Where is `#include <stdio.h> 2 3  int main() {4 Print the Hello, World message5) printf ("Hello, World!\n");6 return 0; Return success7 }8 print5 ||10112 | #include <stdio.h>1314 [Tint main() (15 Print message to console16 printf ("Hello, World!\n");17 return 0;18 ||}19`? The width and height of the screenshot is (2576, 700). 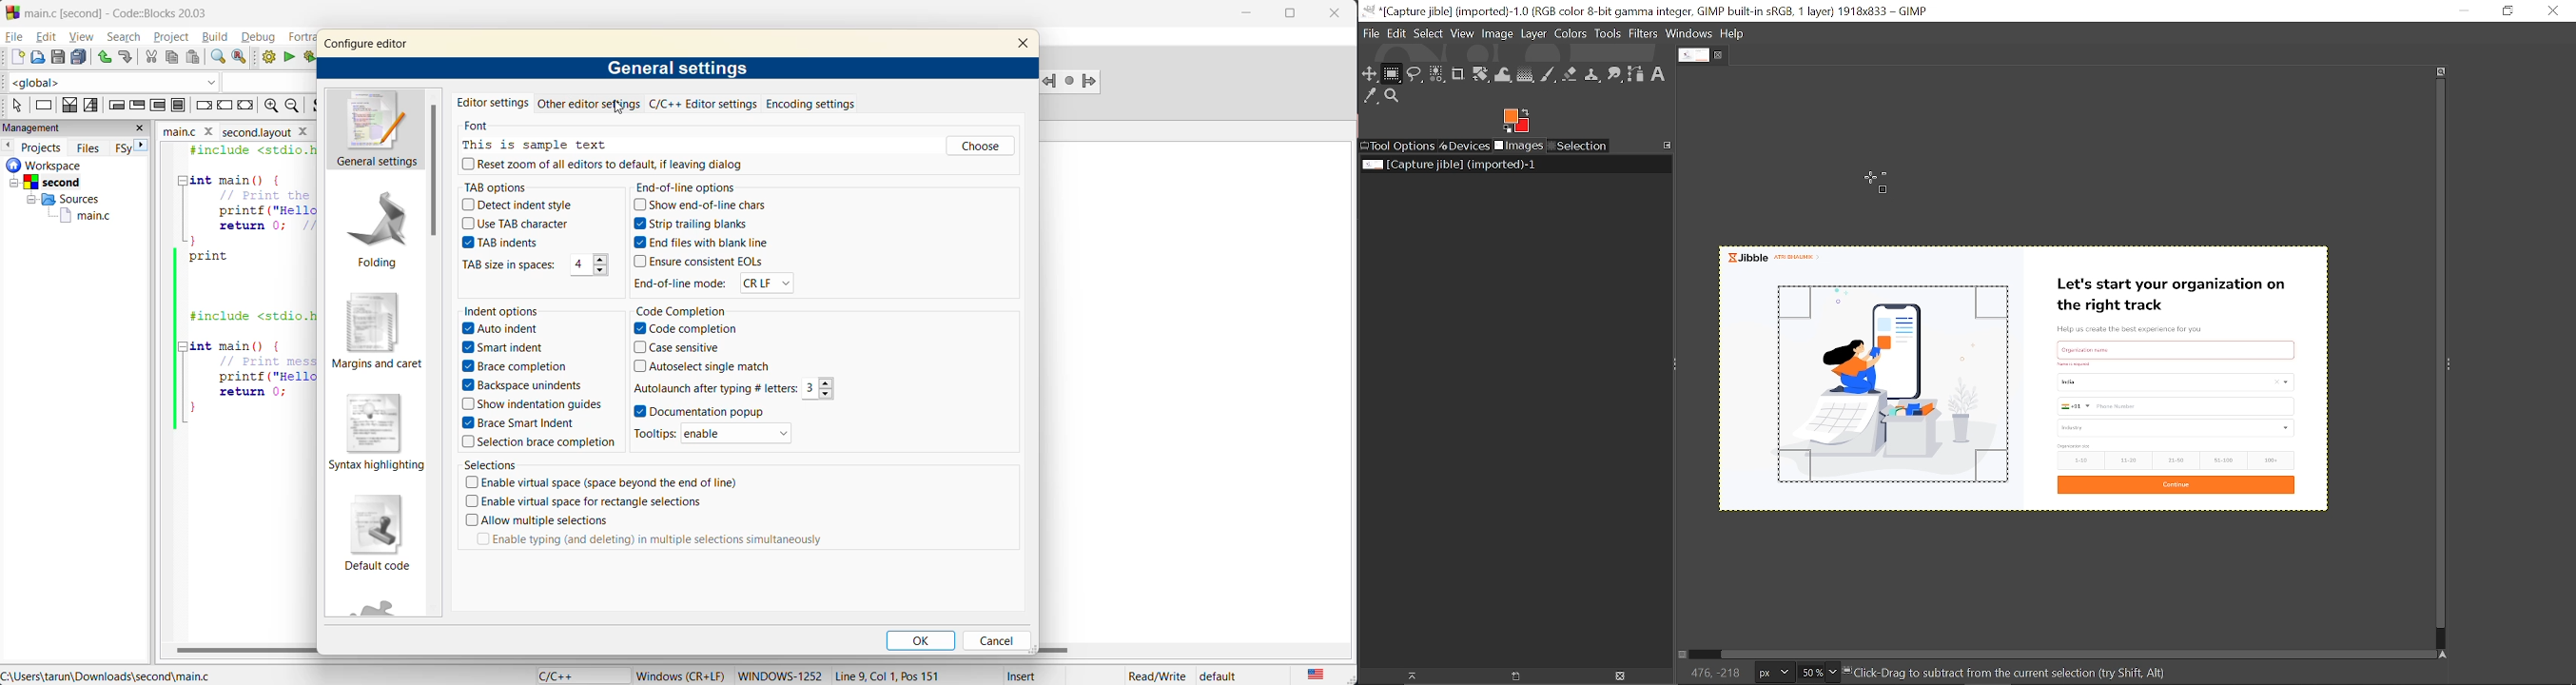
#include <stdio.h> 2 3  int main() {4 Print the Hello, World message5) printf ("Hello, World!\n");6 return 0; Return success7 }8 print5 ||10112 | #include <stdio.h>1314 [Tint main() (15 Print message to console16 printf ("Hello, World!\n");17 return 0;18 ||}19 is located at coordinates (248, 290).